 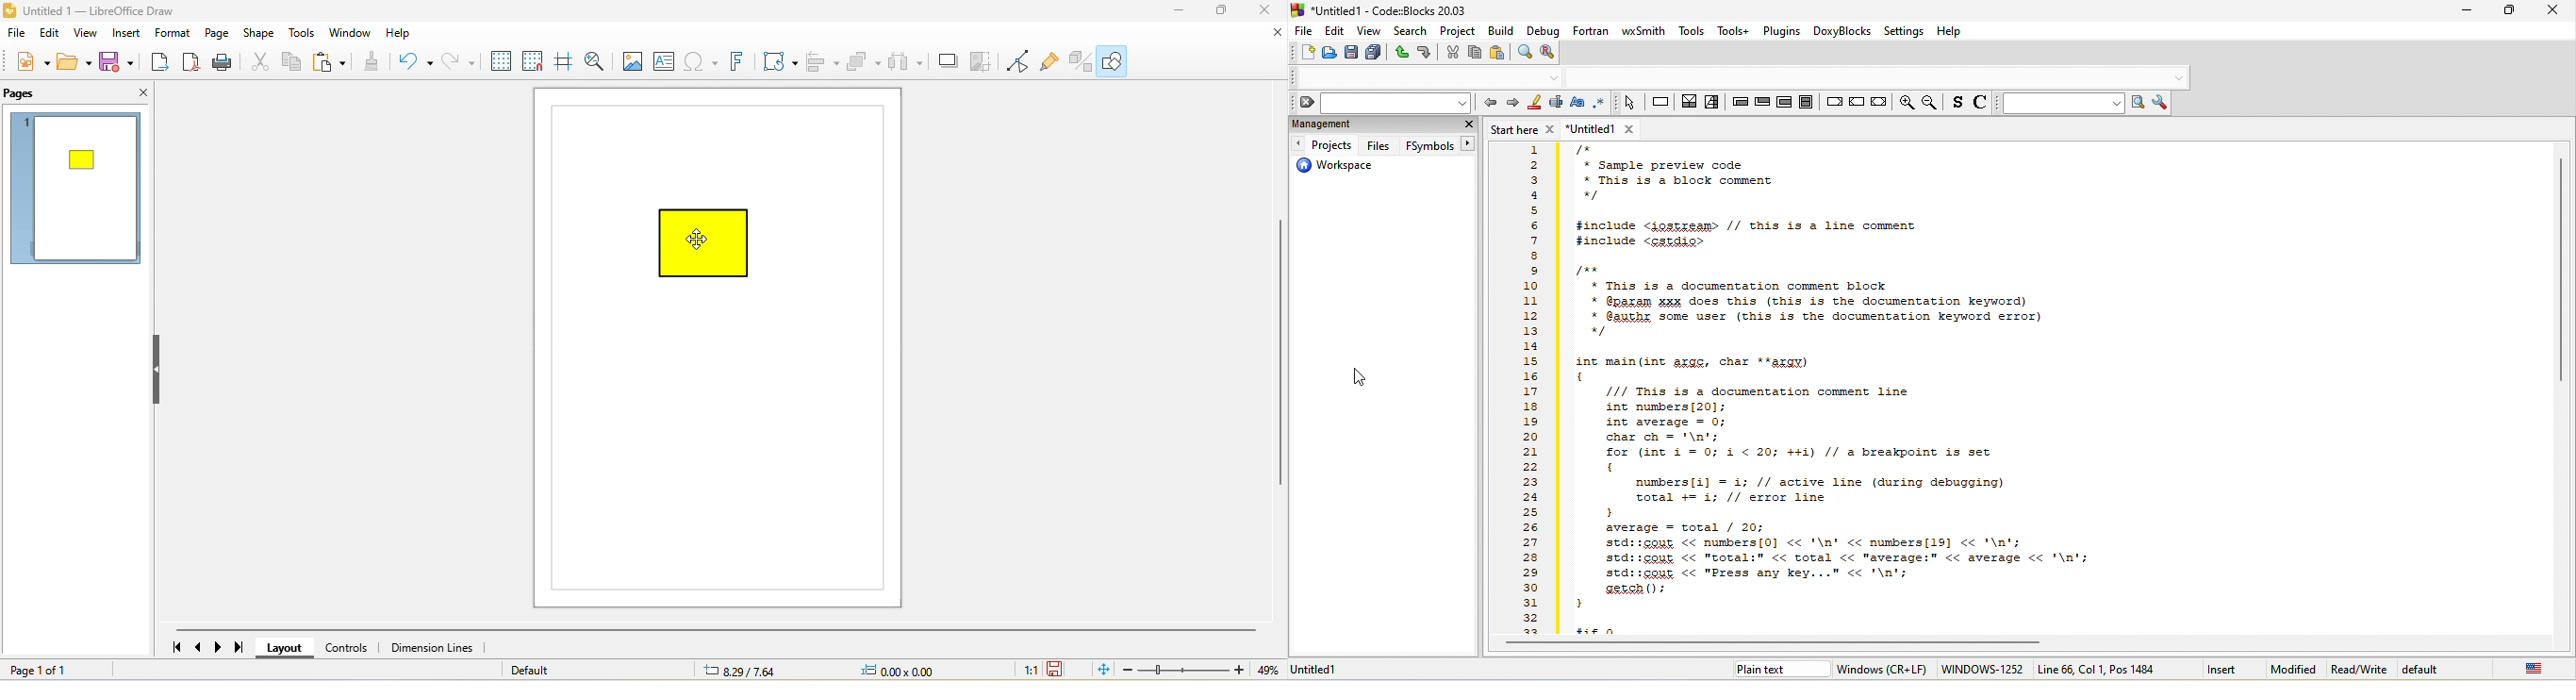 I want to click on cursor, so click(x=1358, y=377).